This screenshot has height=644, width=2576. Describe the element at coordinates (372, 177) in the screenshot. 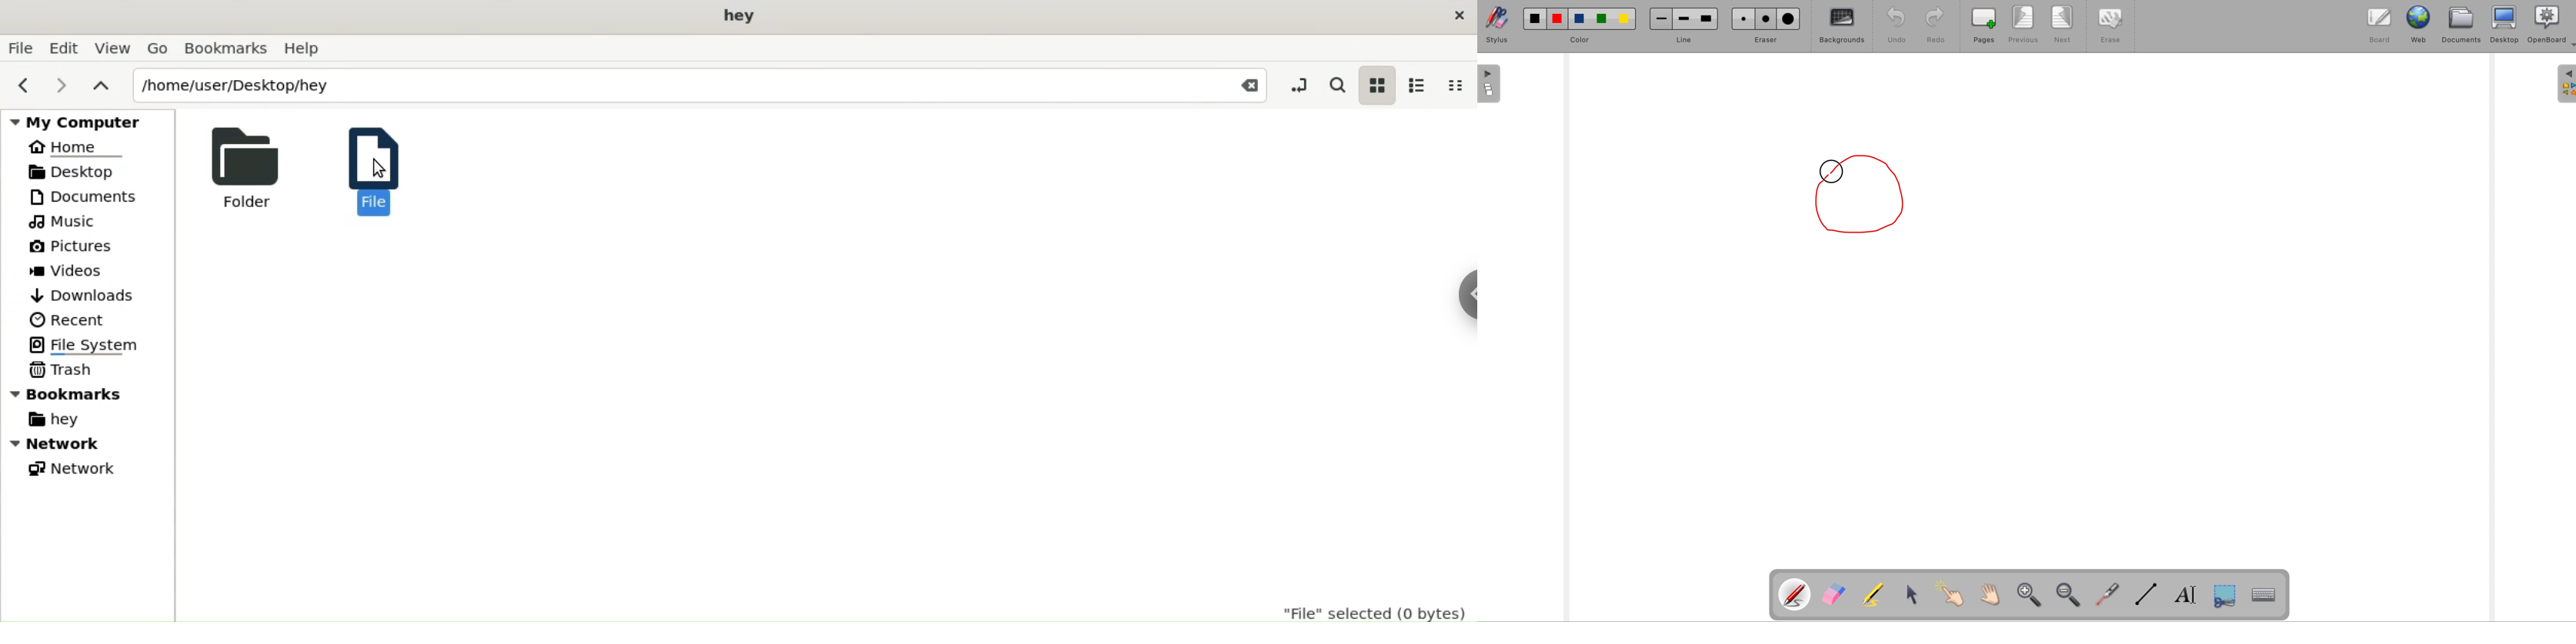

I see `Cursor` at that location.